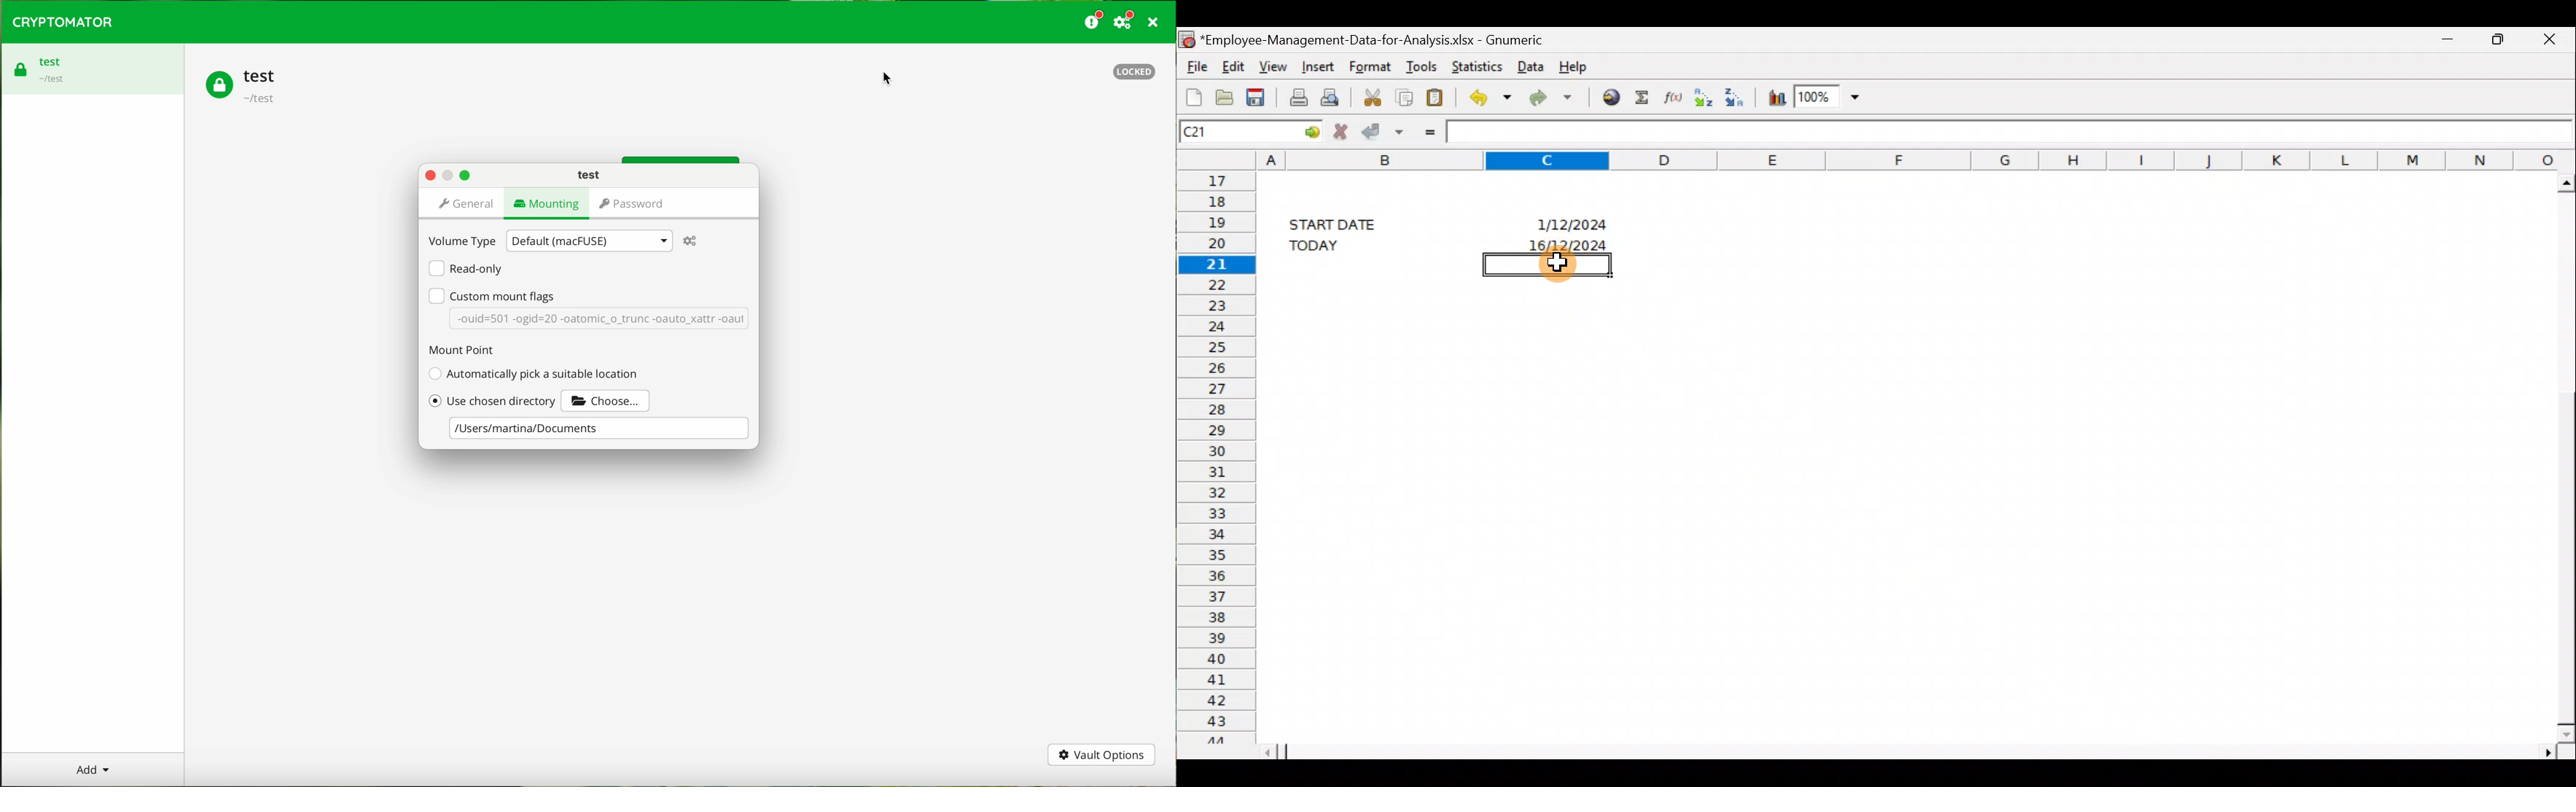  I want to click on test vault, so click(245, 85).